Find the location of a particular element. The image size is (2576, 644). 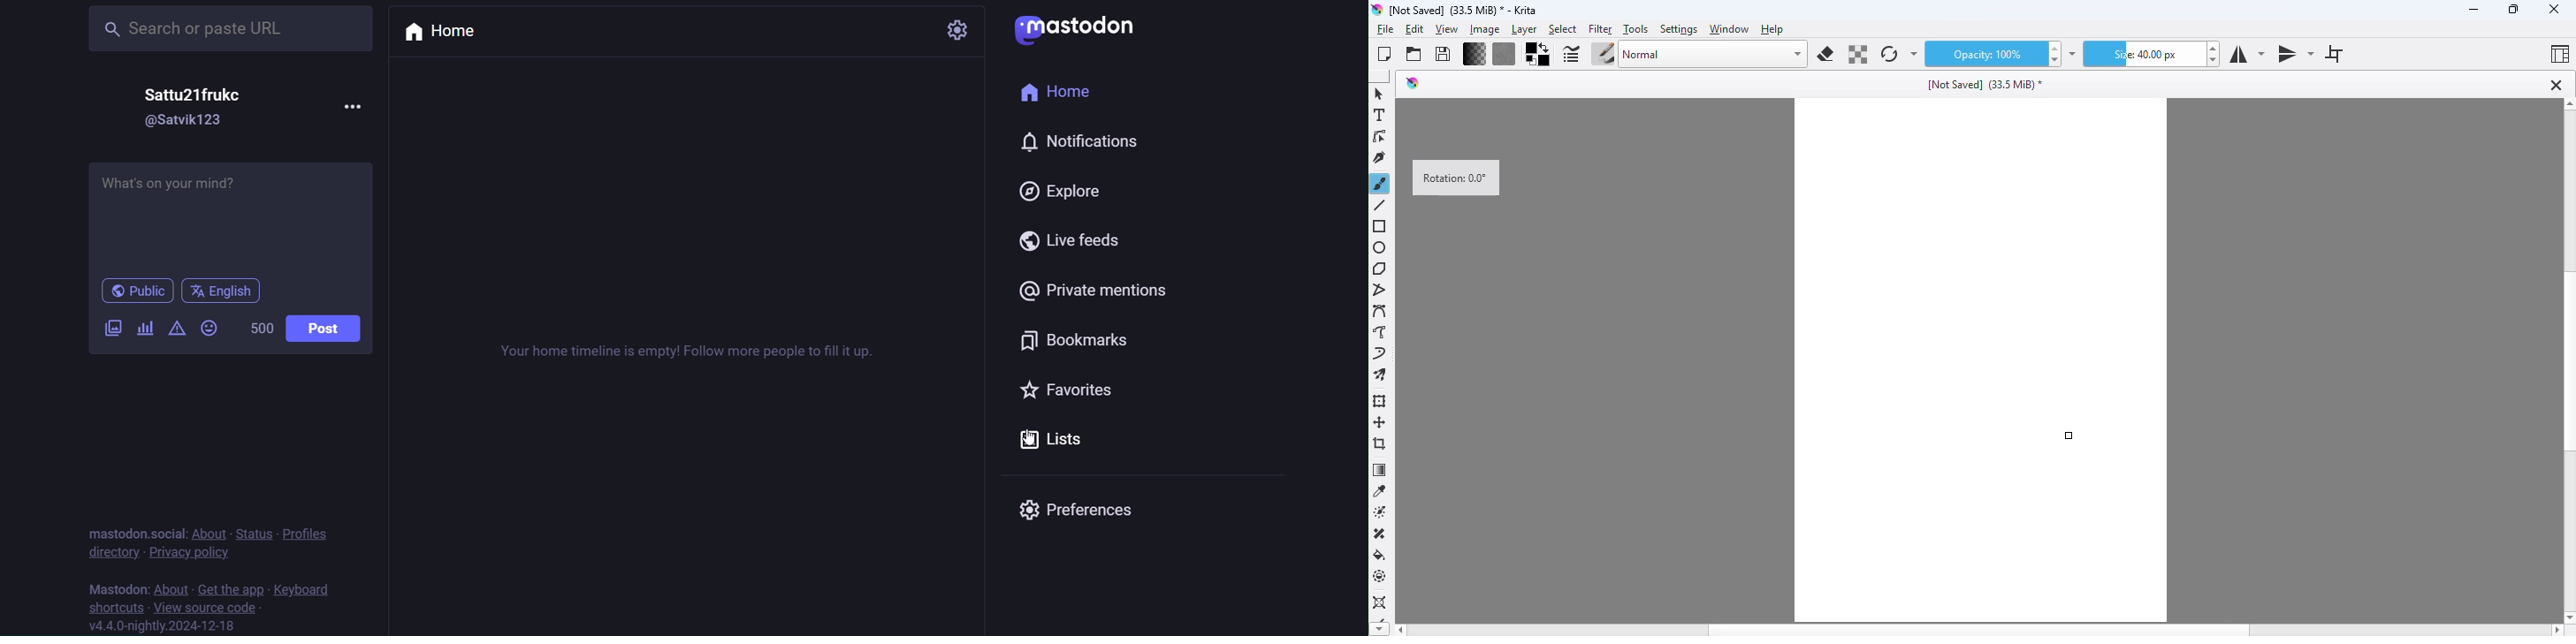

instruction is located at coordinates (689, 352).